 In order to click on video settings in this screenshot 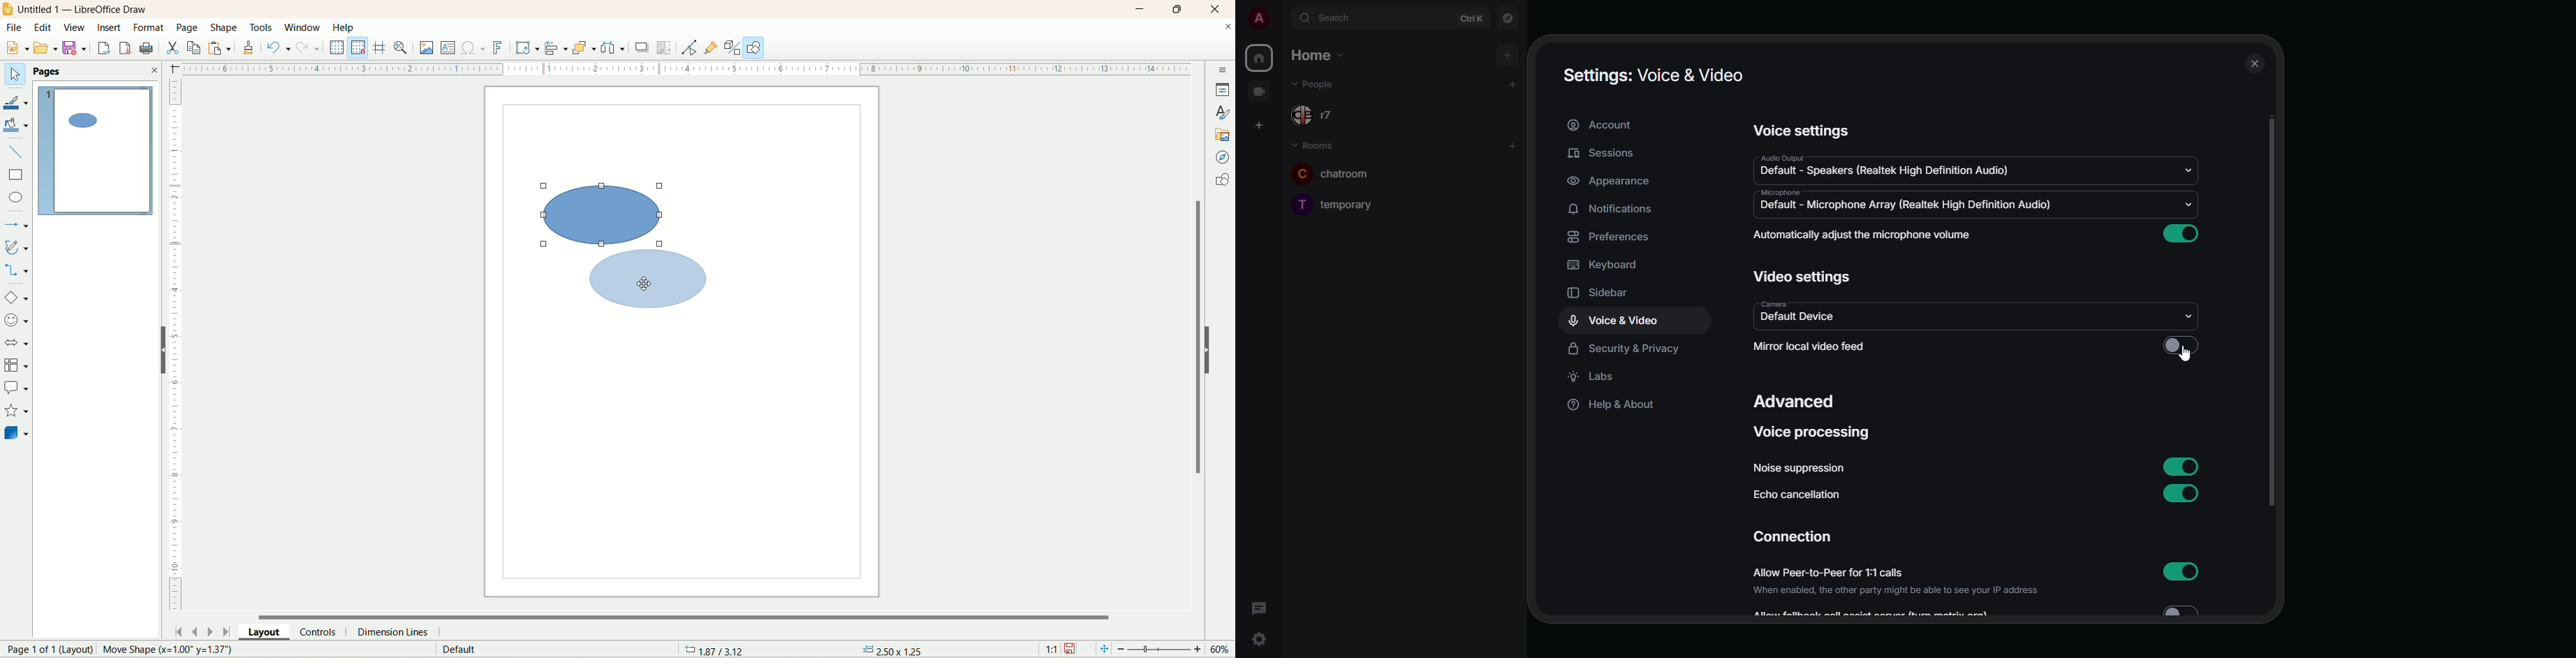, I will do `click(1802, 279)`.